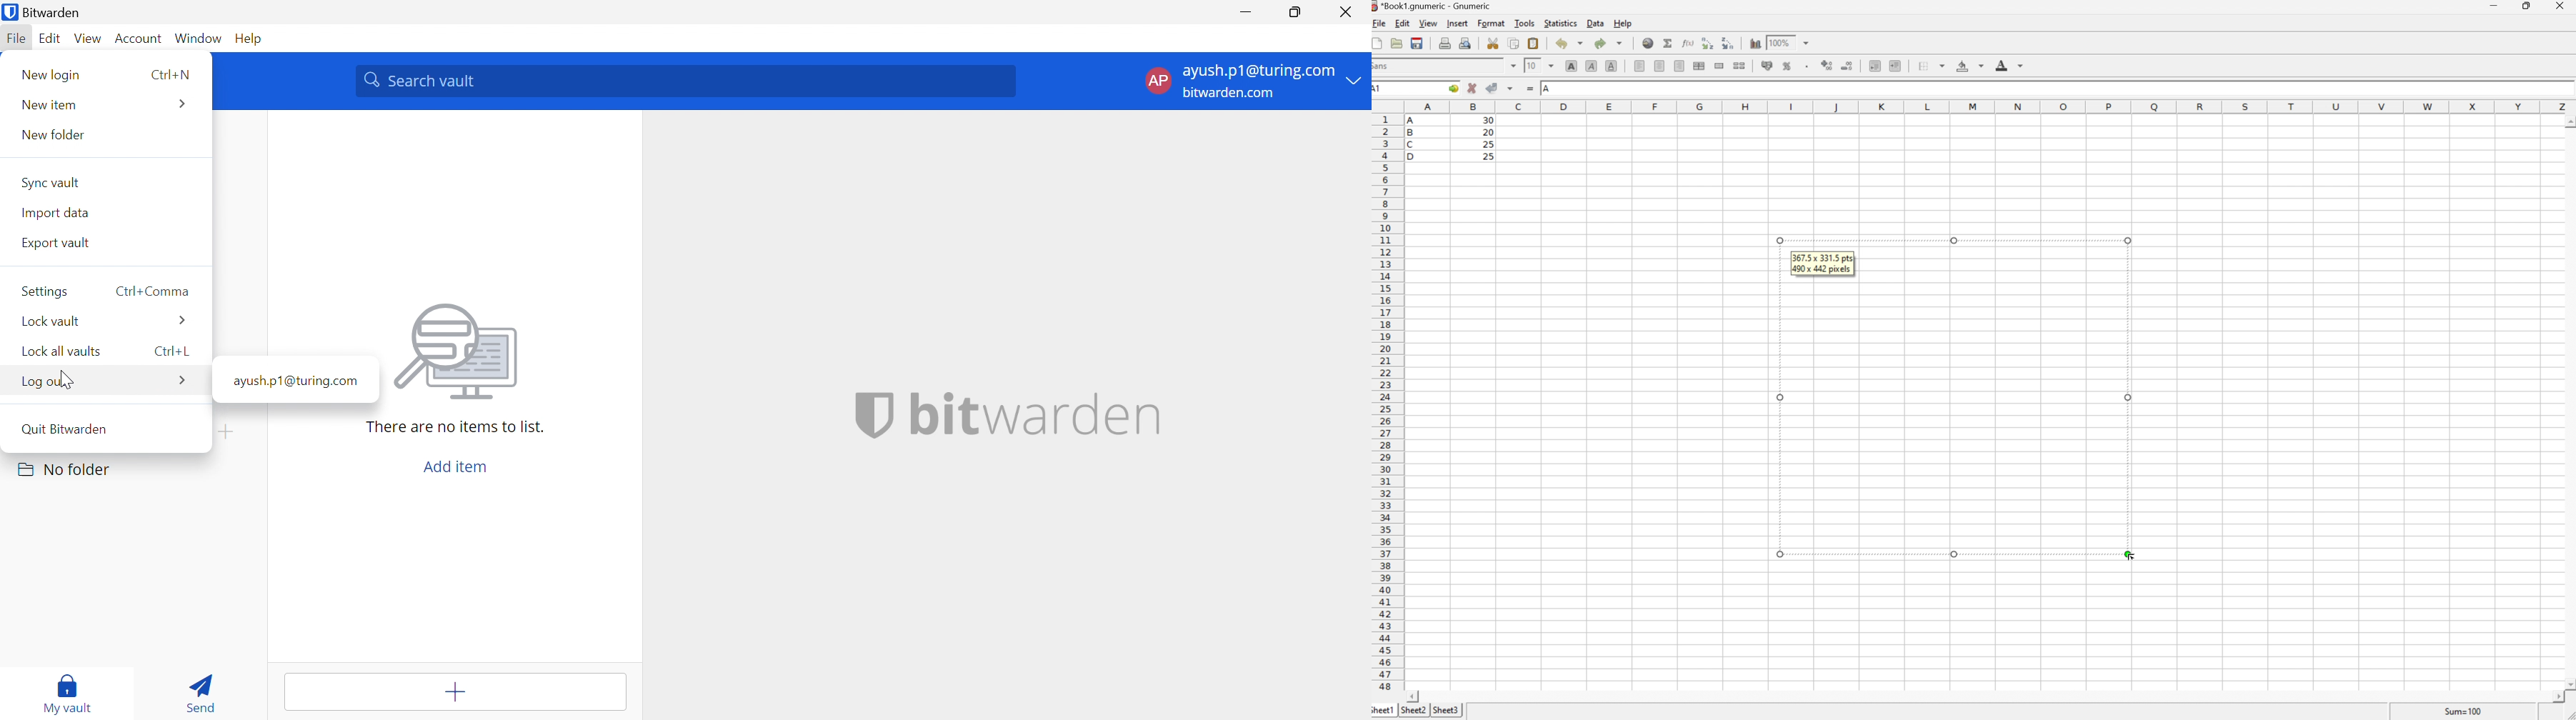 Image resolution: width=2576 pixels, height=728 pixels. I want to click on Insert, so click(1459, 24).